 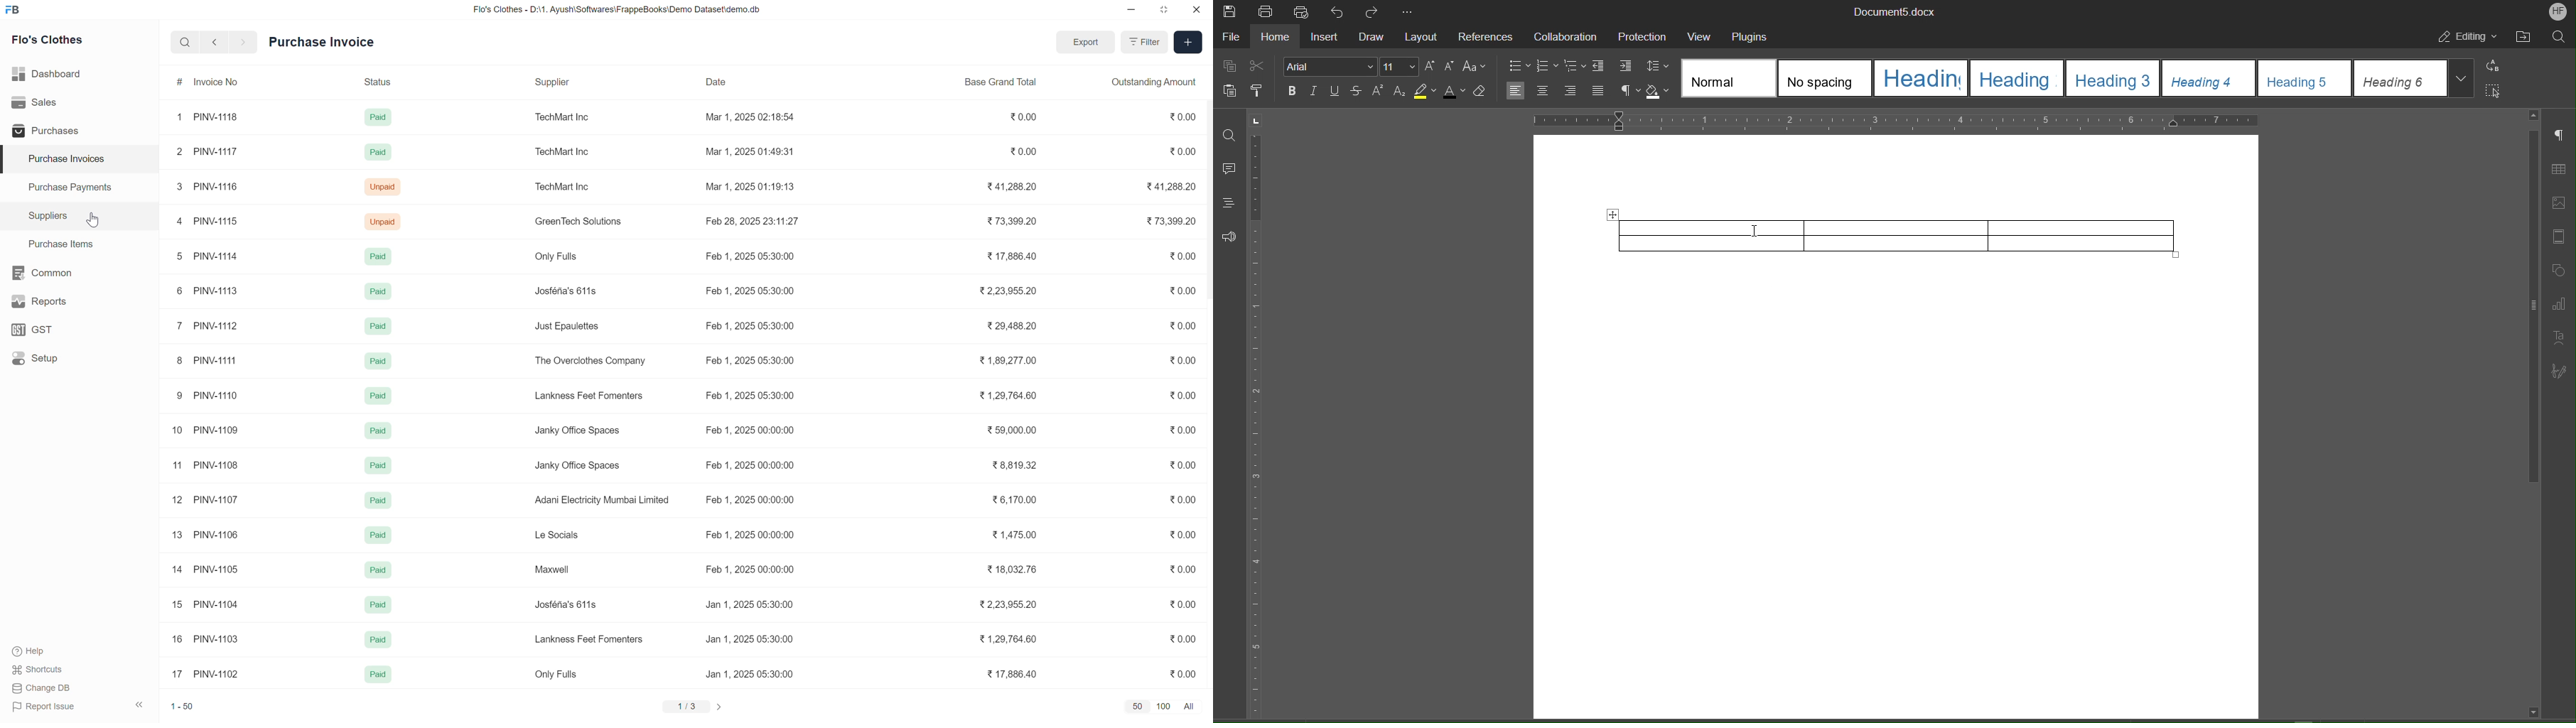 What do you see at coordinates (384, 220) in the screenshot?
I see `Unpaid` at bounding box center [384, 220].